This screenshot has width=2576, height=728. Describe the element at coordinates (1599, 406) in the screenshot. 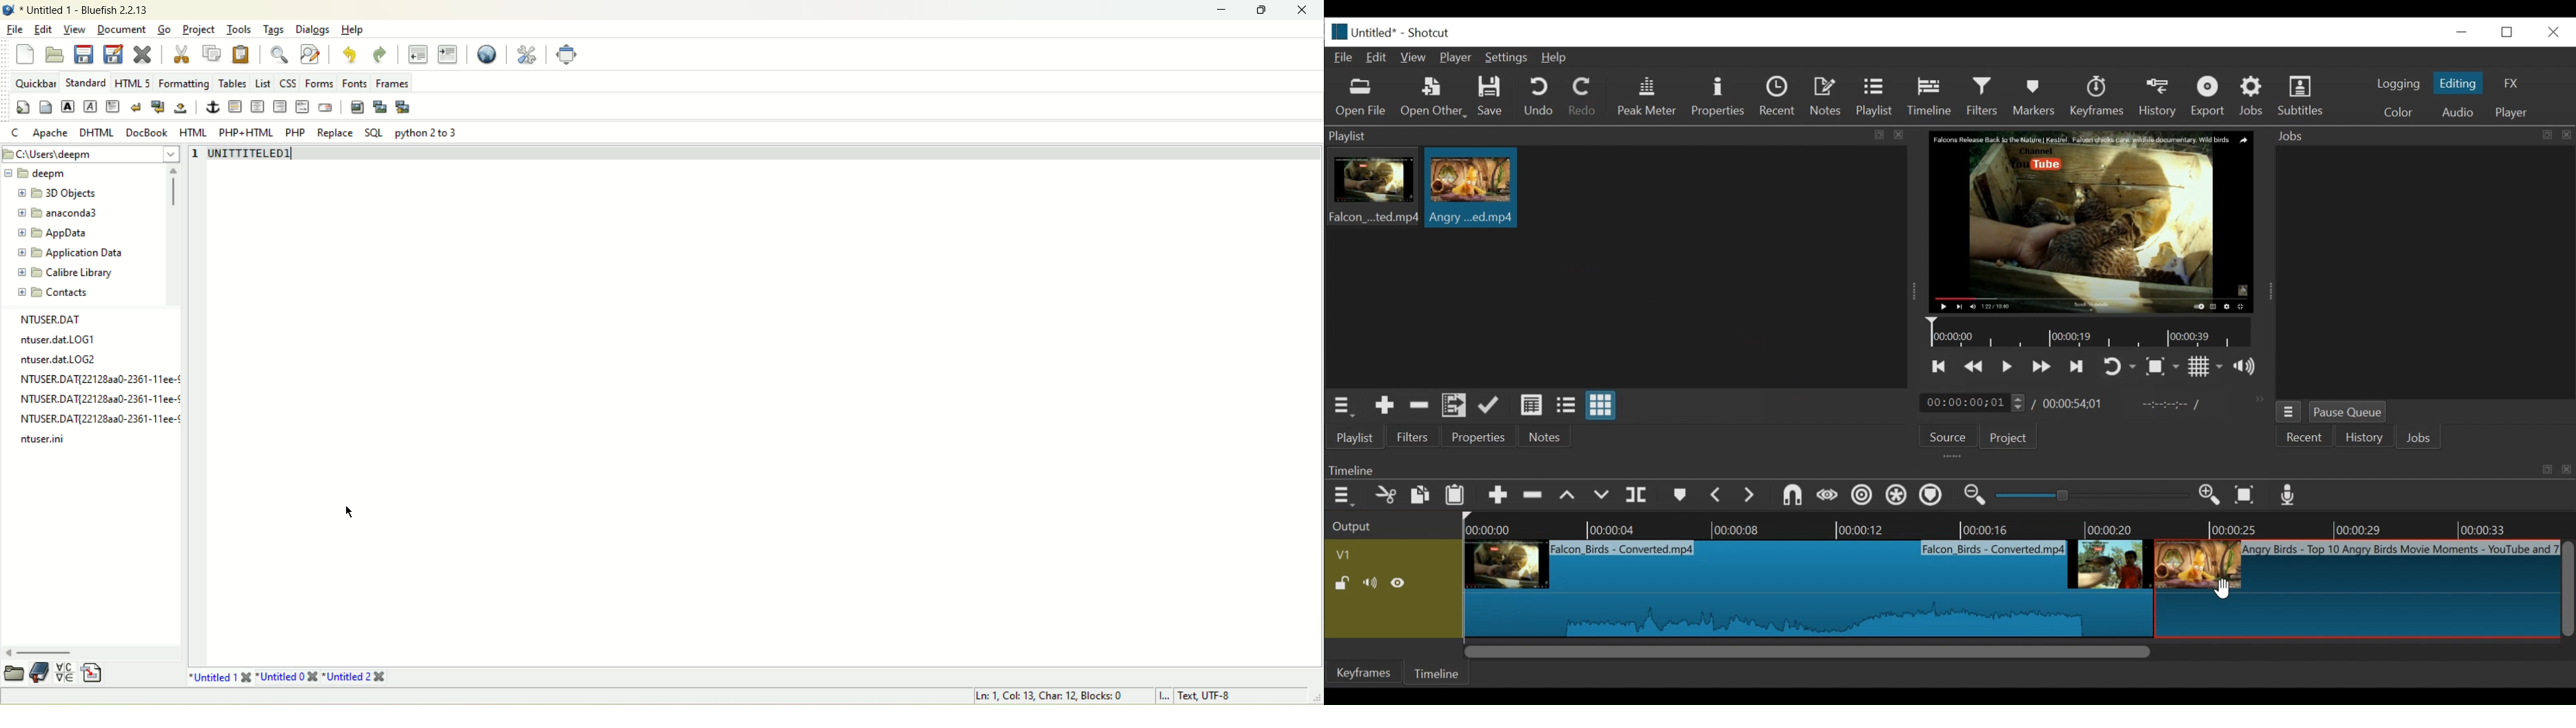

I see `view as icons` at that location.